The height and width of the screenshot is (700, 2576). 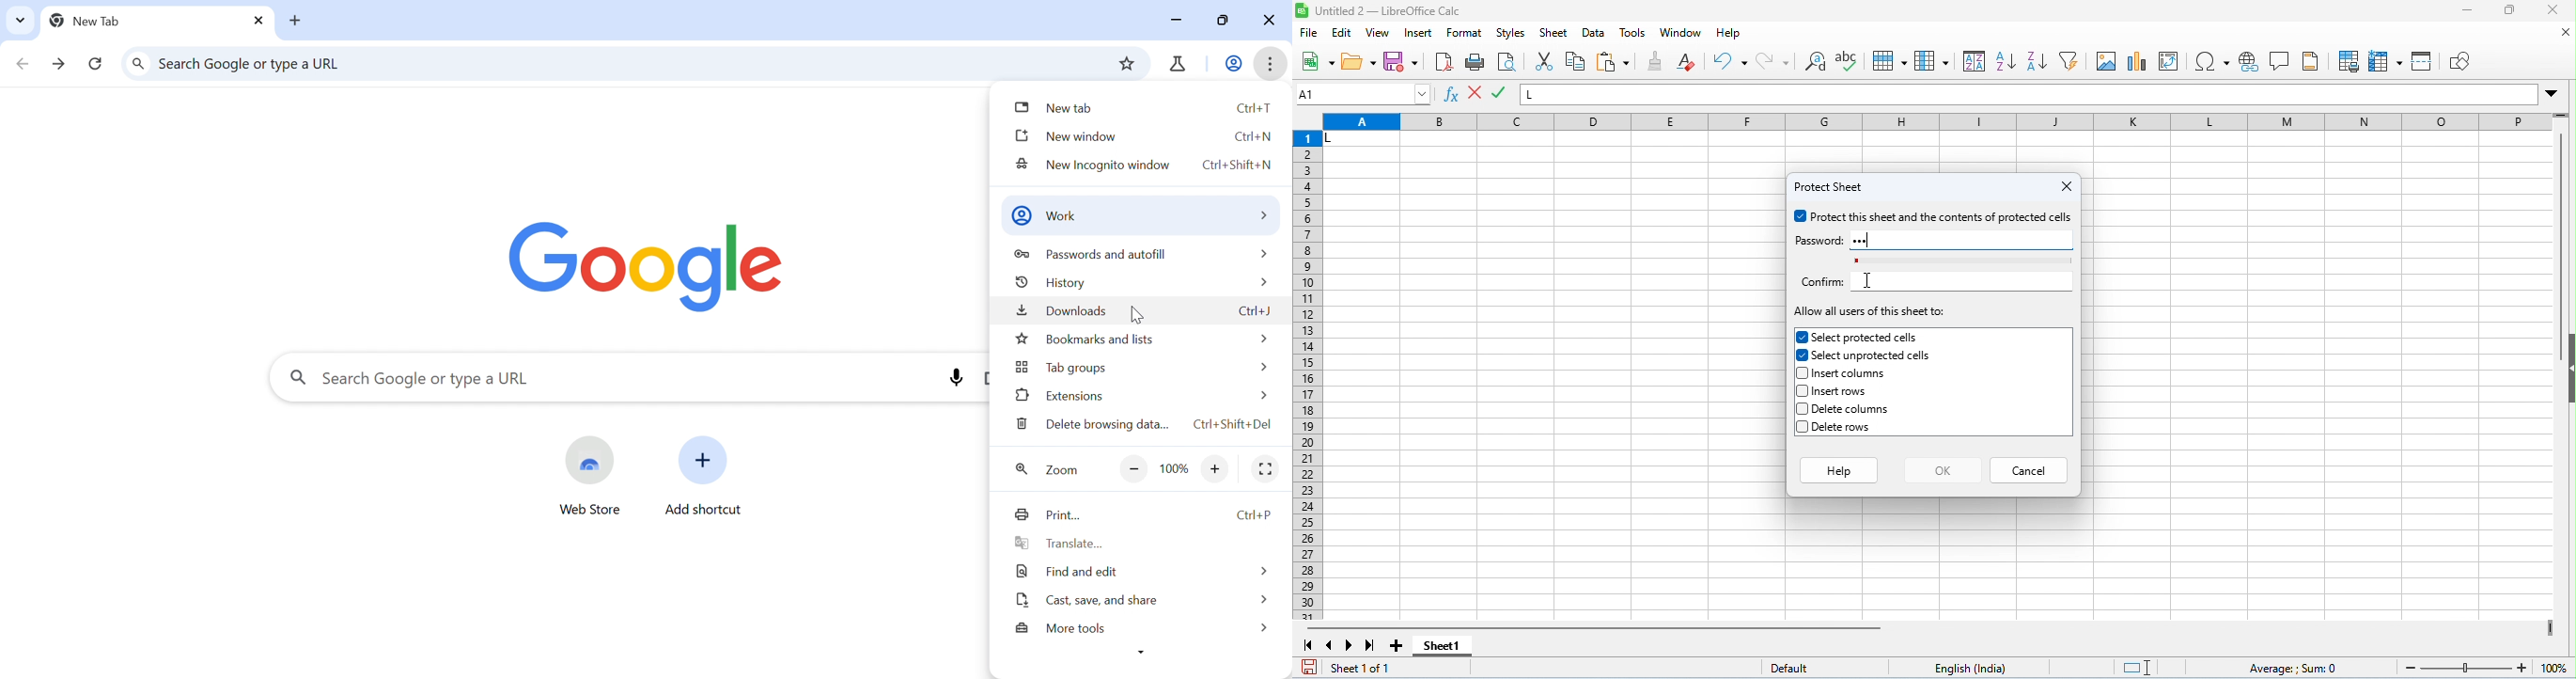 I want to click on save, so click(x=1311, y=667).